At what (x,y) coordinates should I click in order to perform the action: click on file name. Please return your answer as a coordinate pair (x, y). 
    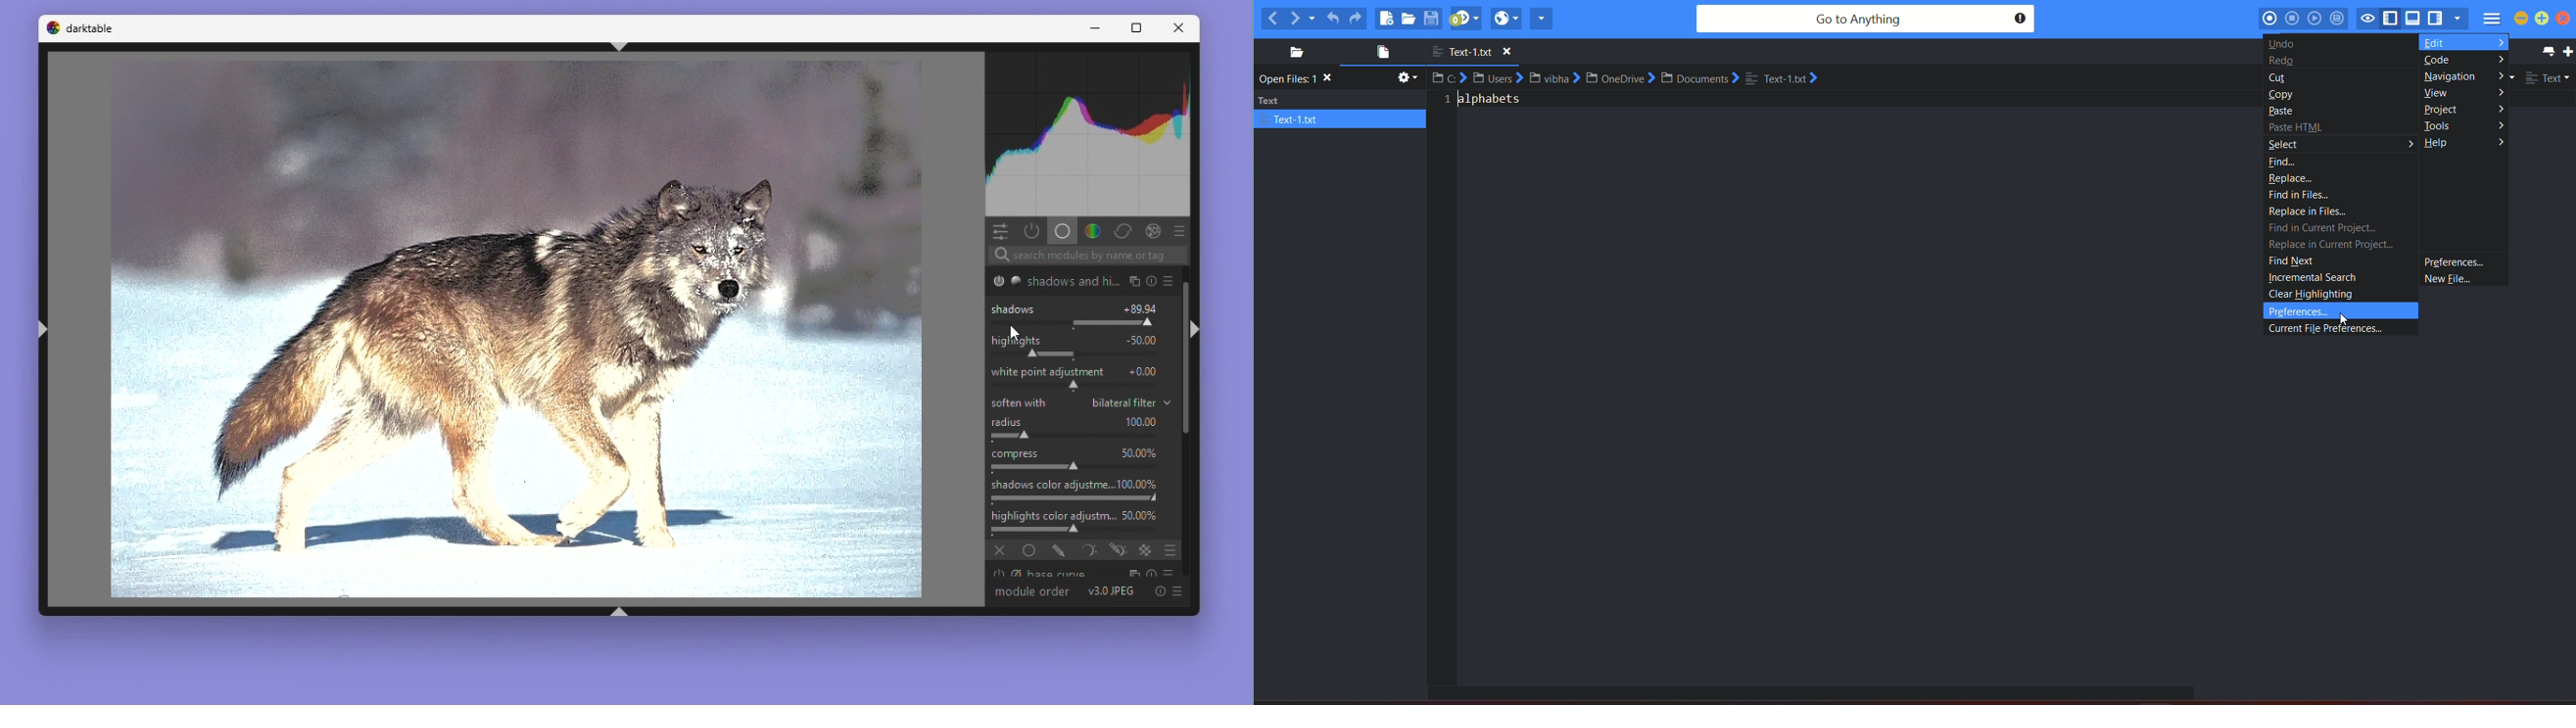
    Looking at the image, I should click on (1478, 52).